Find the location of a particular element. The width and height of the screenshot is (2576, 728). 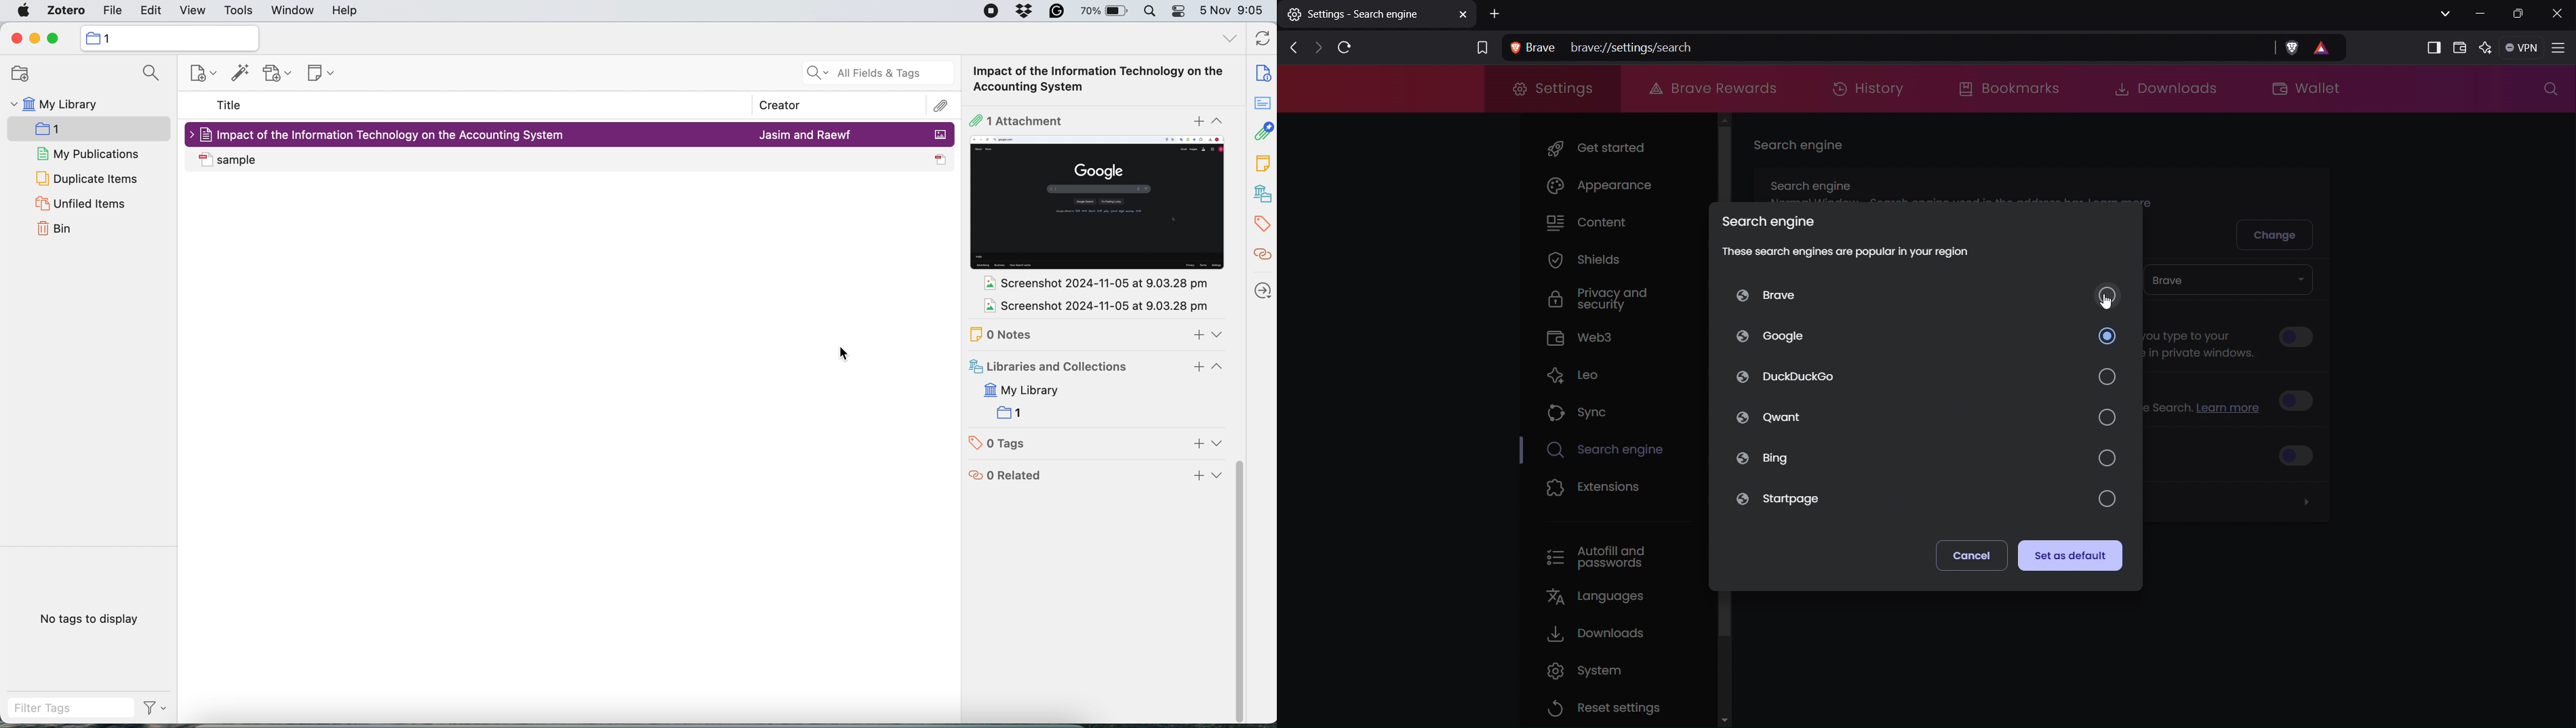

vertical scroll bar is located at coordinates (1242, 595).